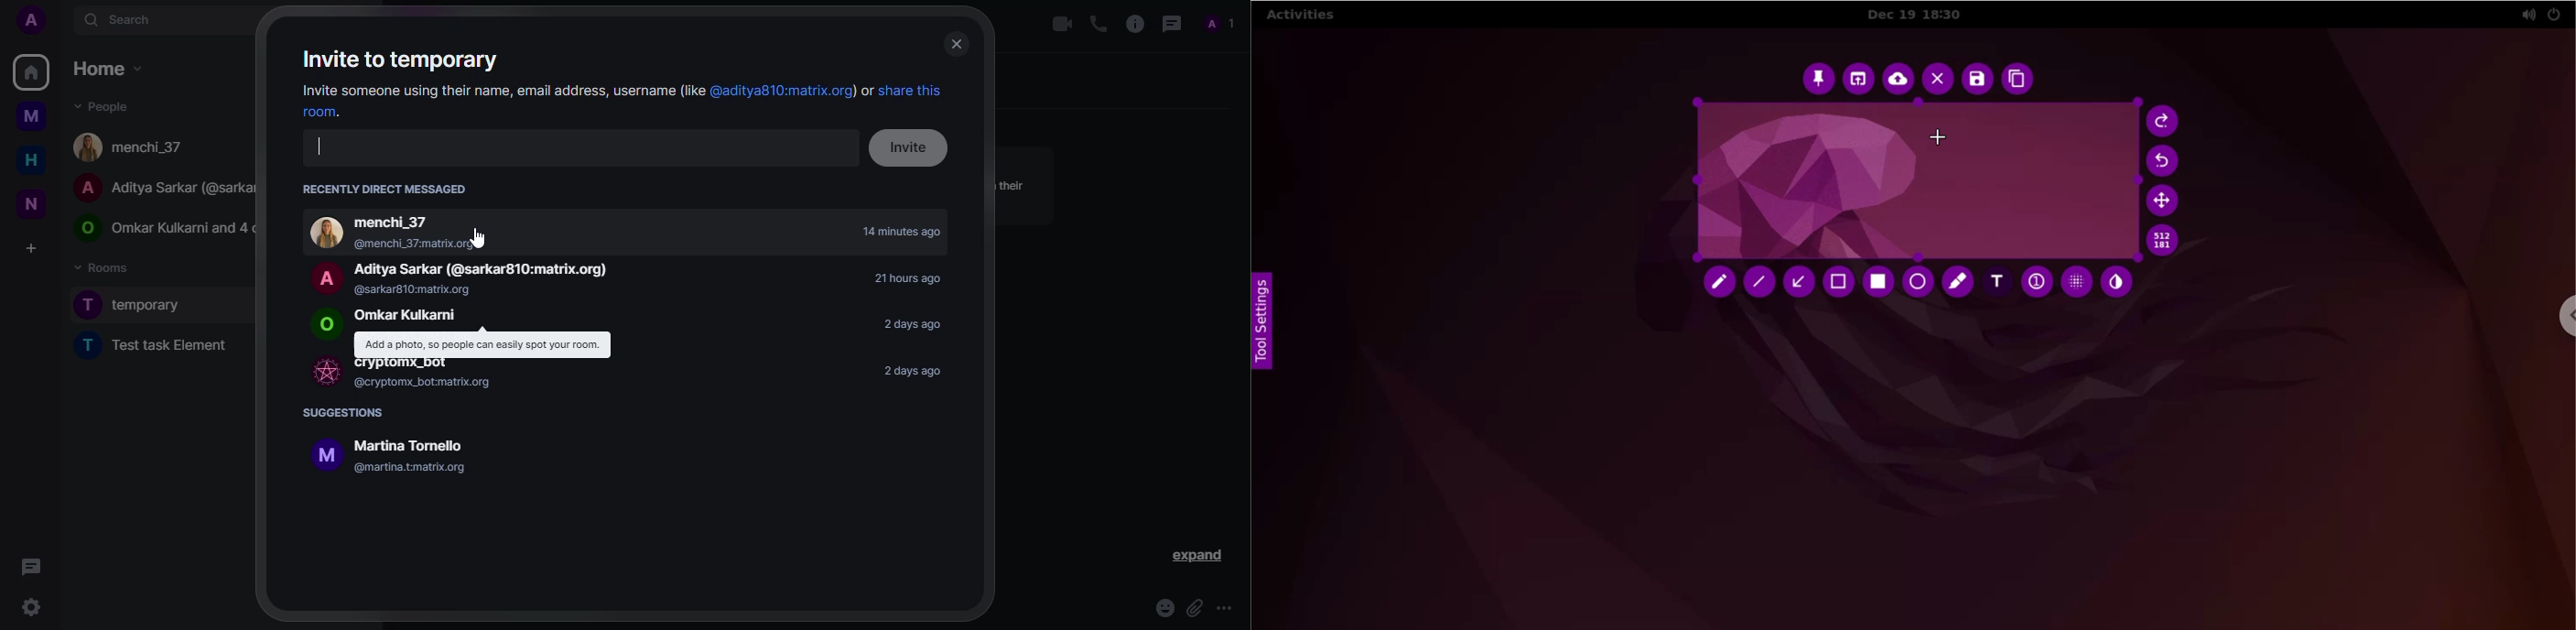  What do you see at coordinates (904, 233) in the screenshot?
I see `14 minutes ago` at bounding box center [904, 233].